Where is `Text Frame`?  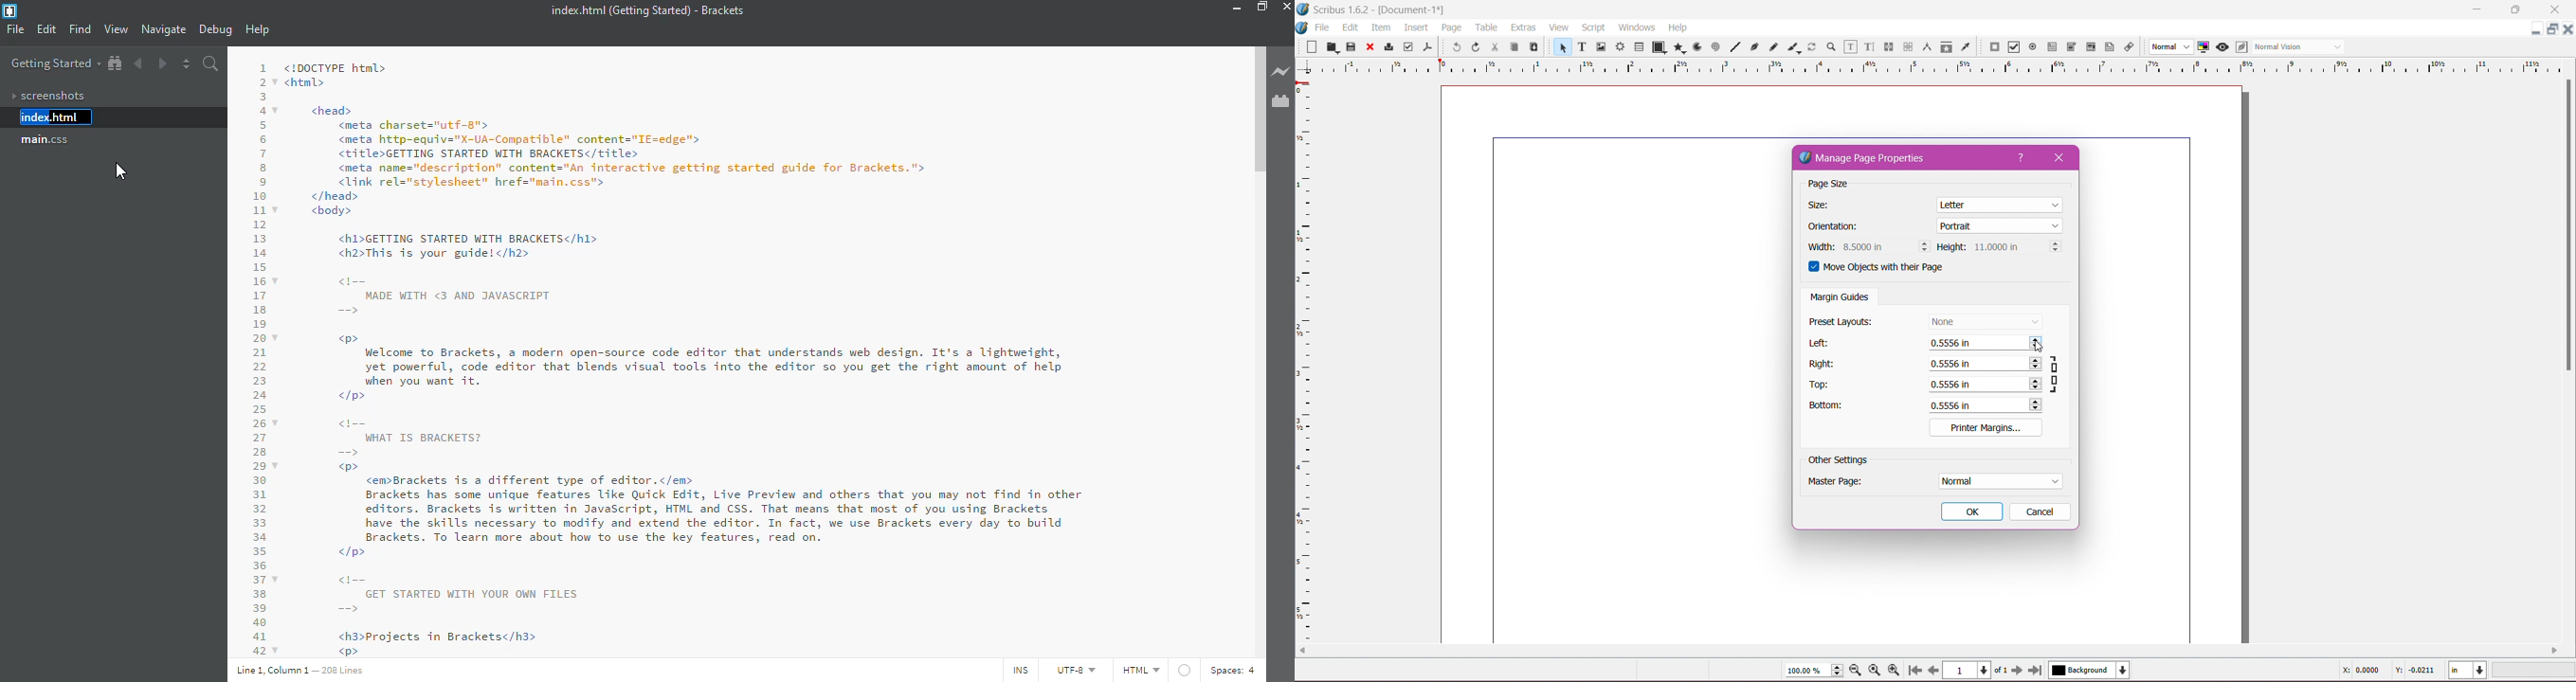
Text Frame is located at coordinates (1581, 47).